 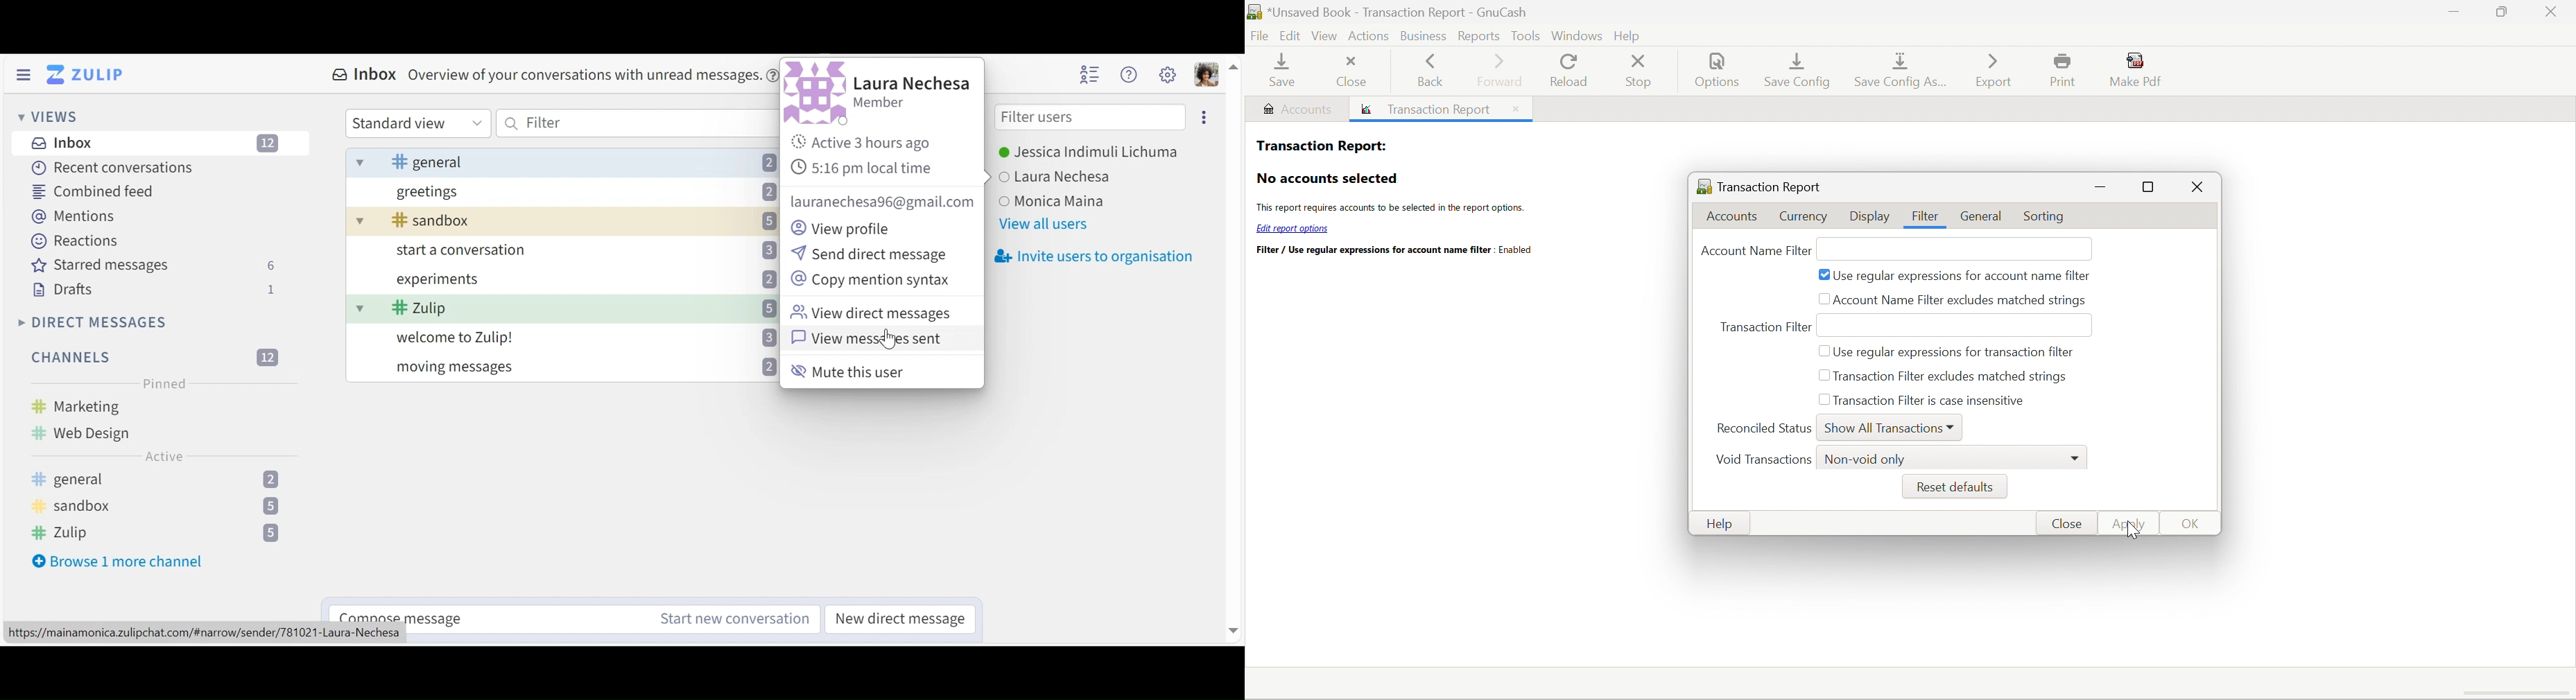 I want to click on help , so click(x=1631, y=33).